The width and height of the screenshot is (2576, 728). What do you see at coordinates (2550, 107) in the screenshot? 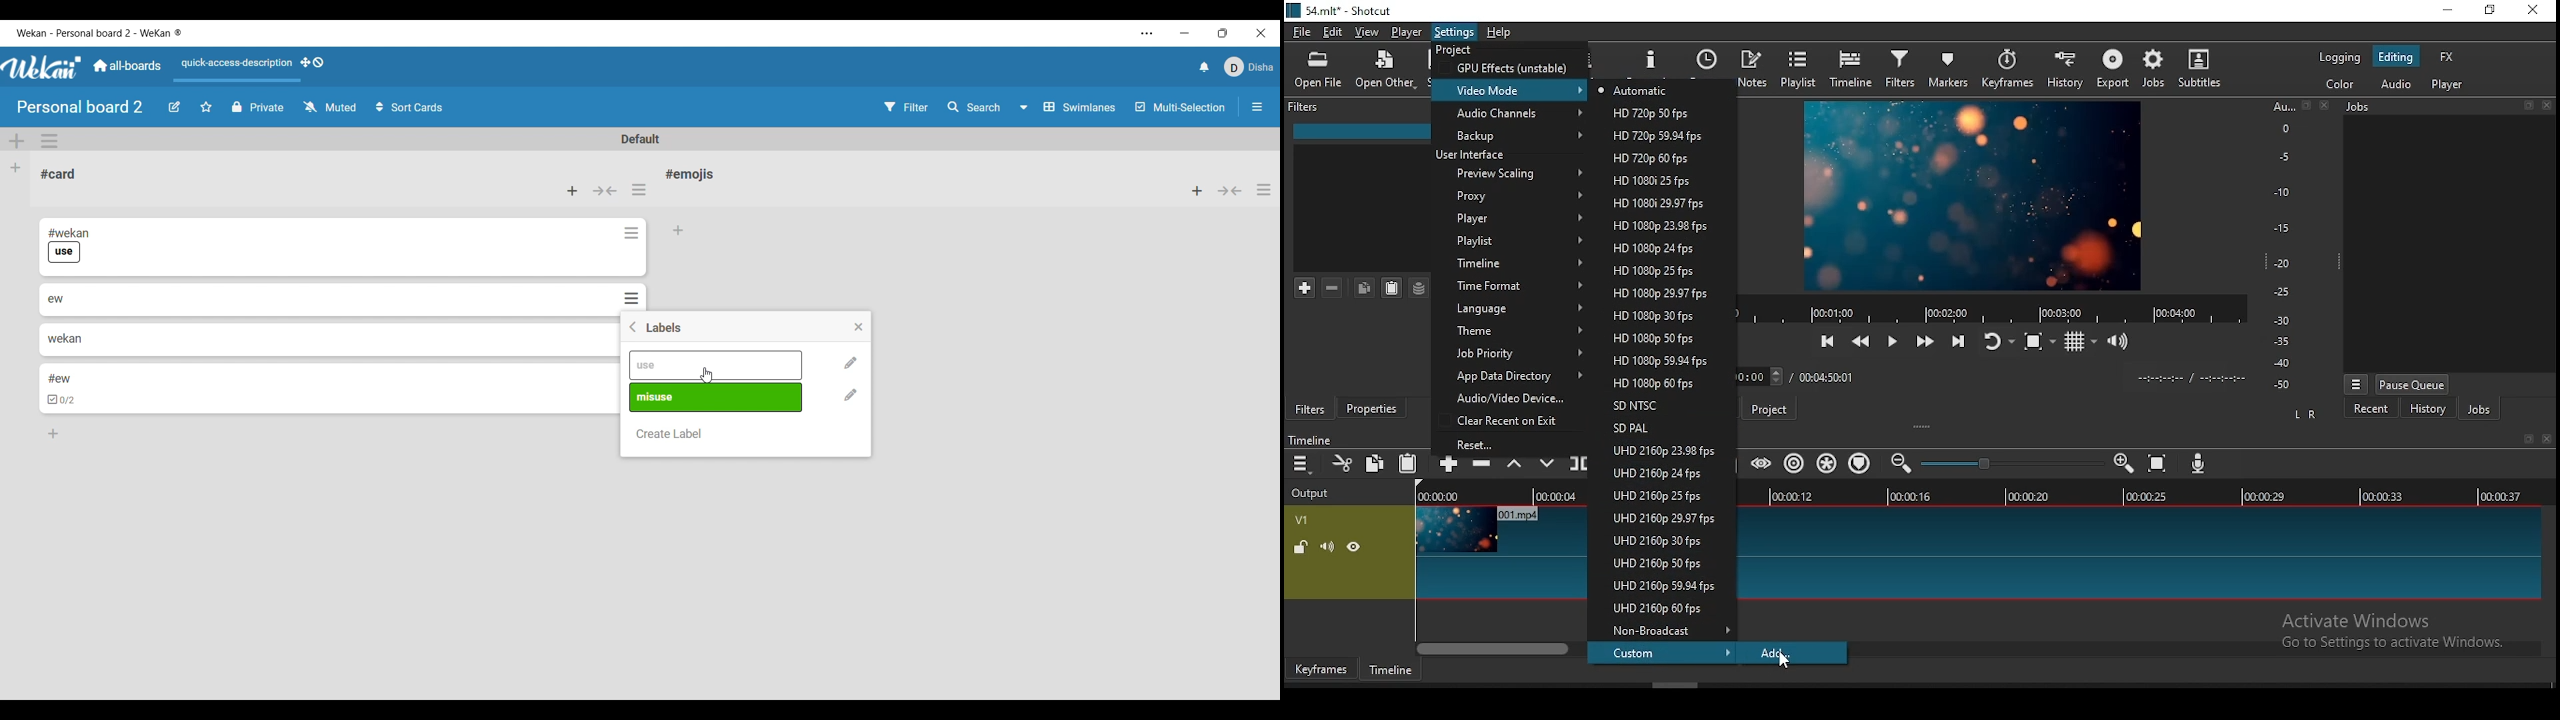
I see `close` at bounding box center [2550, 107].